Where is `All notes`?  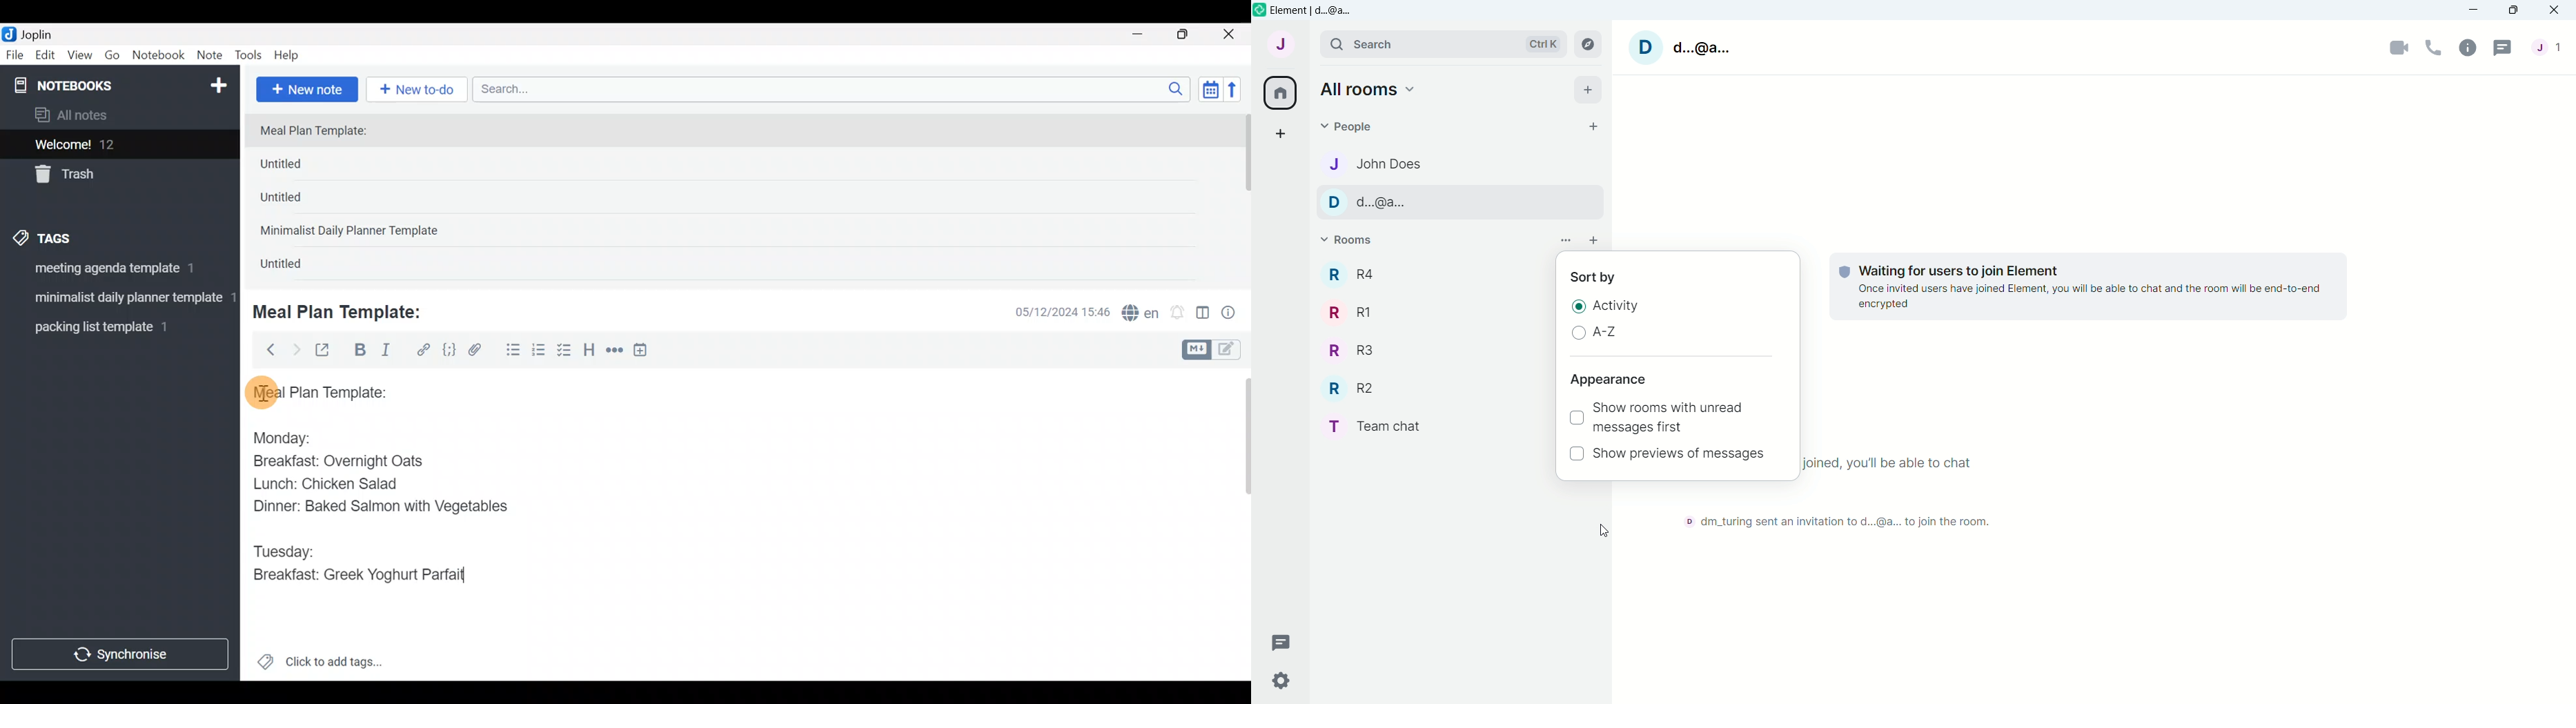 All notes is located at coordinates (117, 116).